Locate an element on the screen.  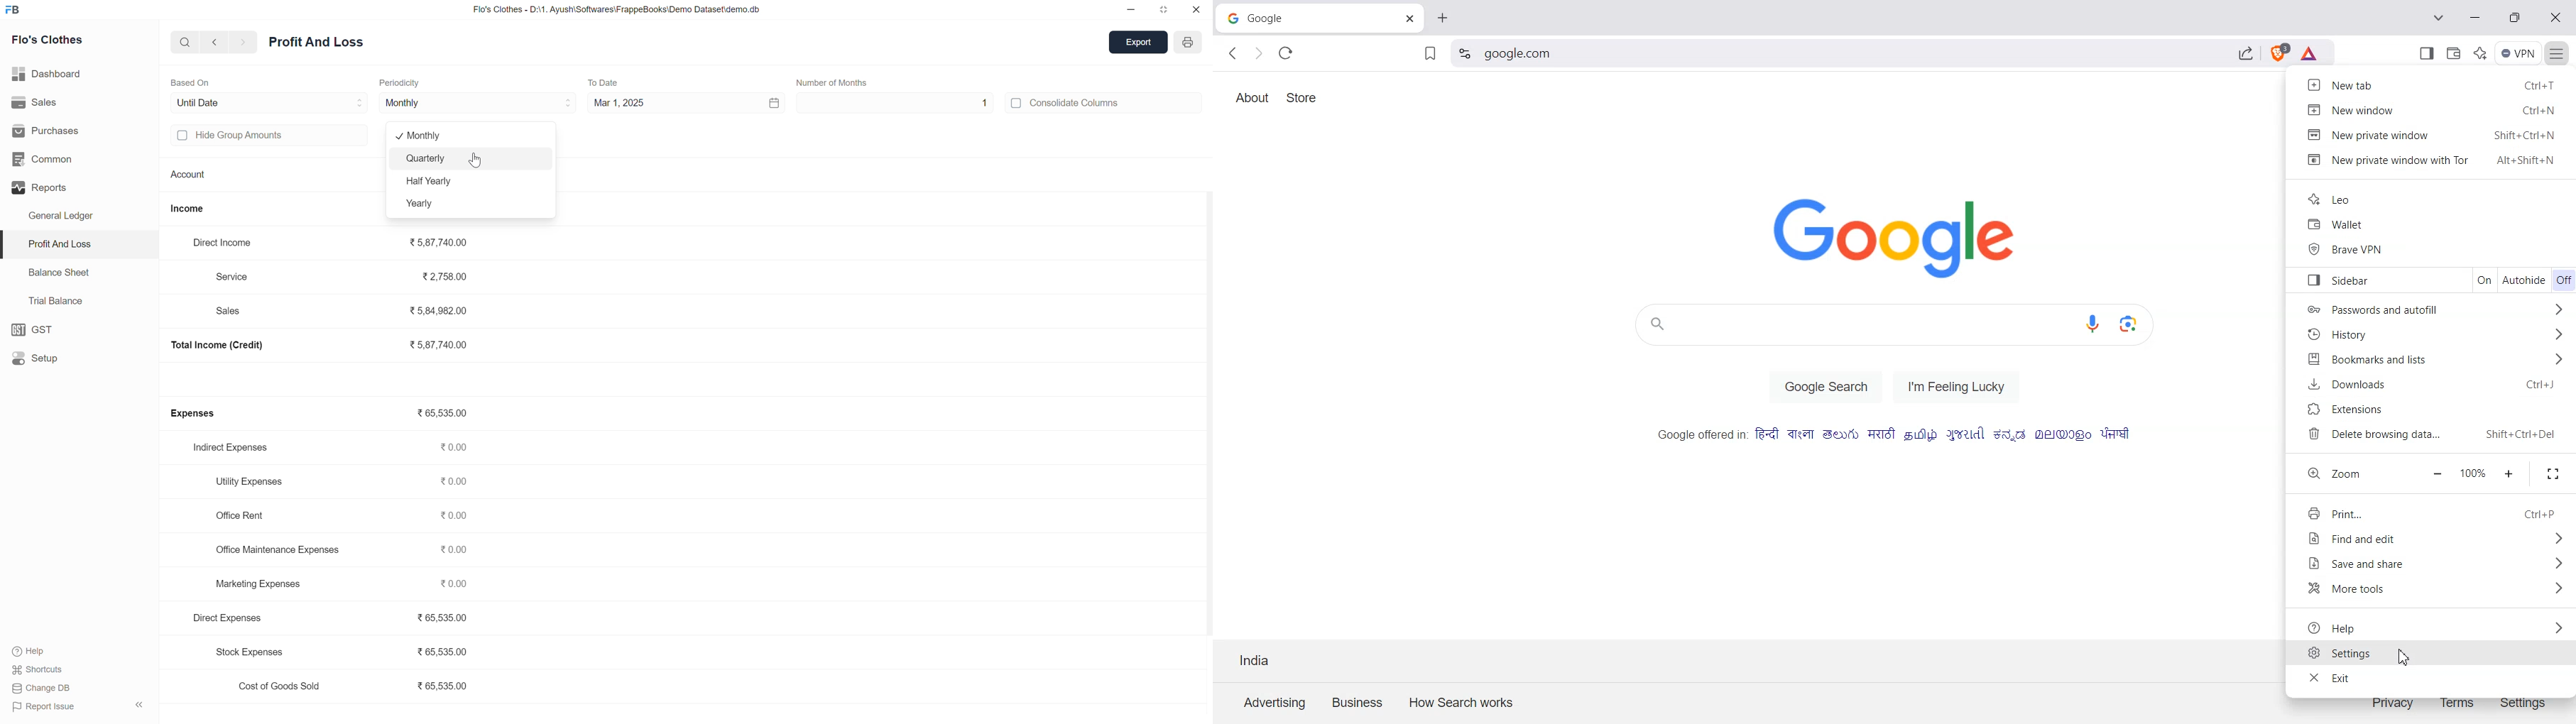
next is located at coordinates (246, 42).